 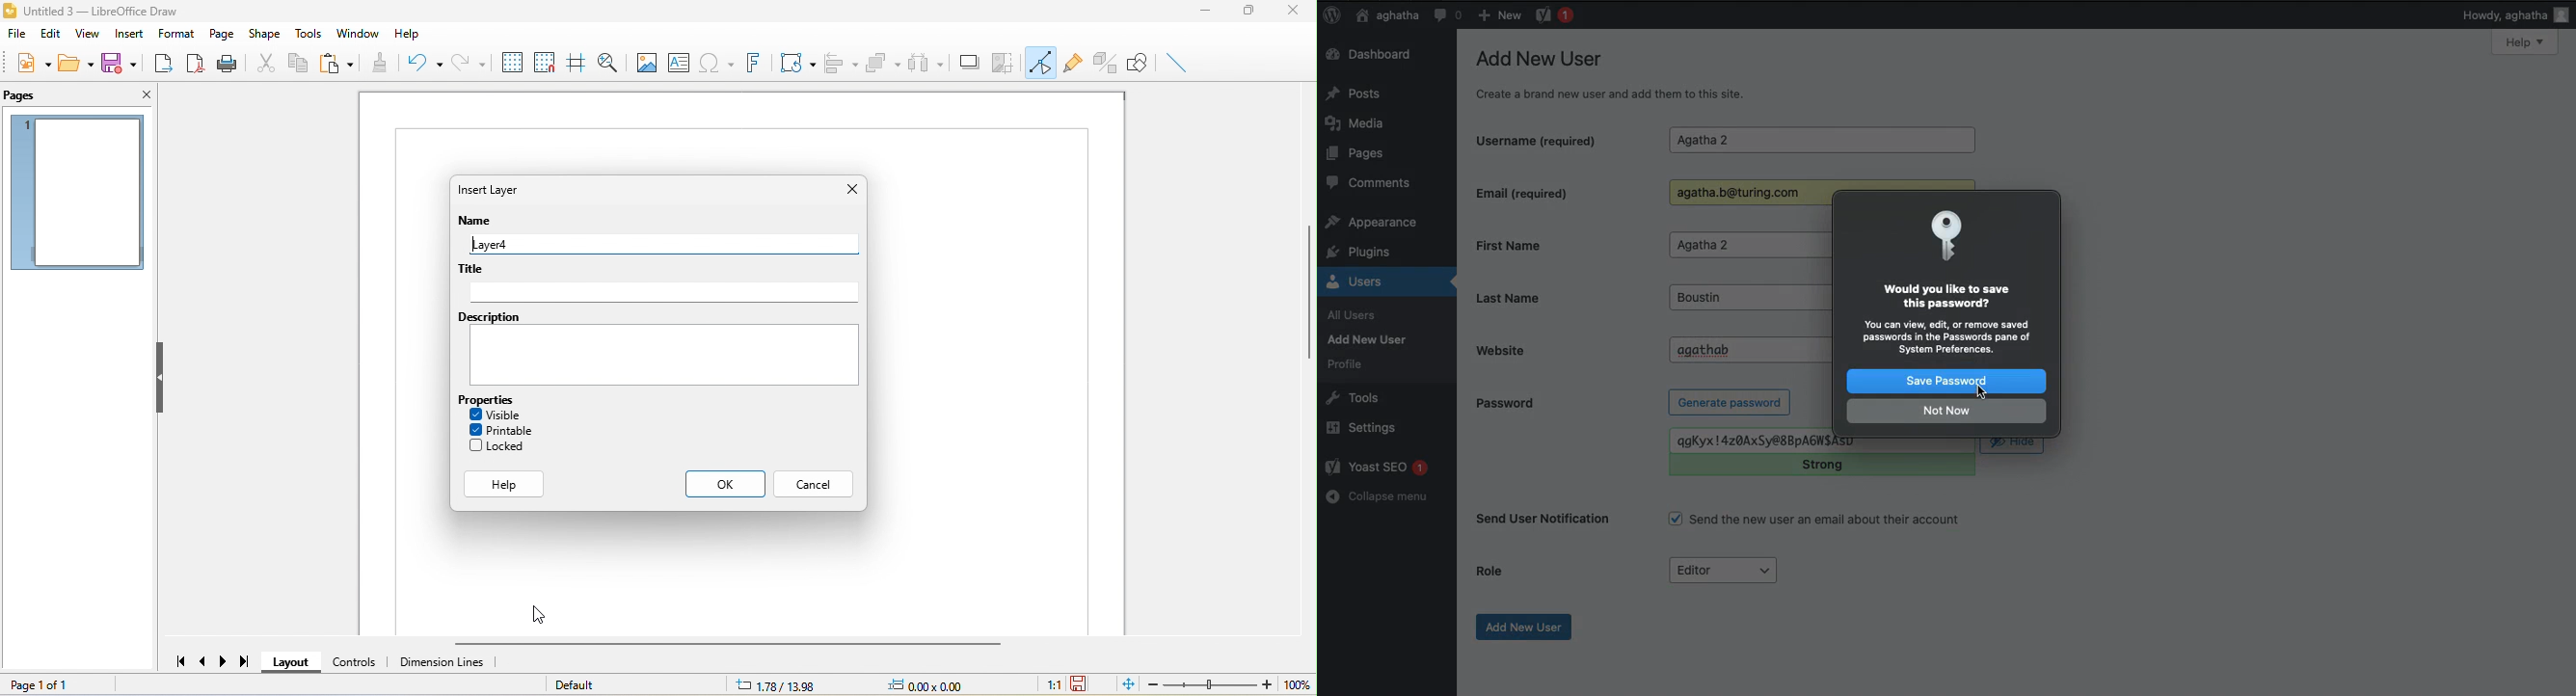 What do you see at coordinates (1361, 123) in the screenshot?
I see `Media` at bounding box center [1361, 123].